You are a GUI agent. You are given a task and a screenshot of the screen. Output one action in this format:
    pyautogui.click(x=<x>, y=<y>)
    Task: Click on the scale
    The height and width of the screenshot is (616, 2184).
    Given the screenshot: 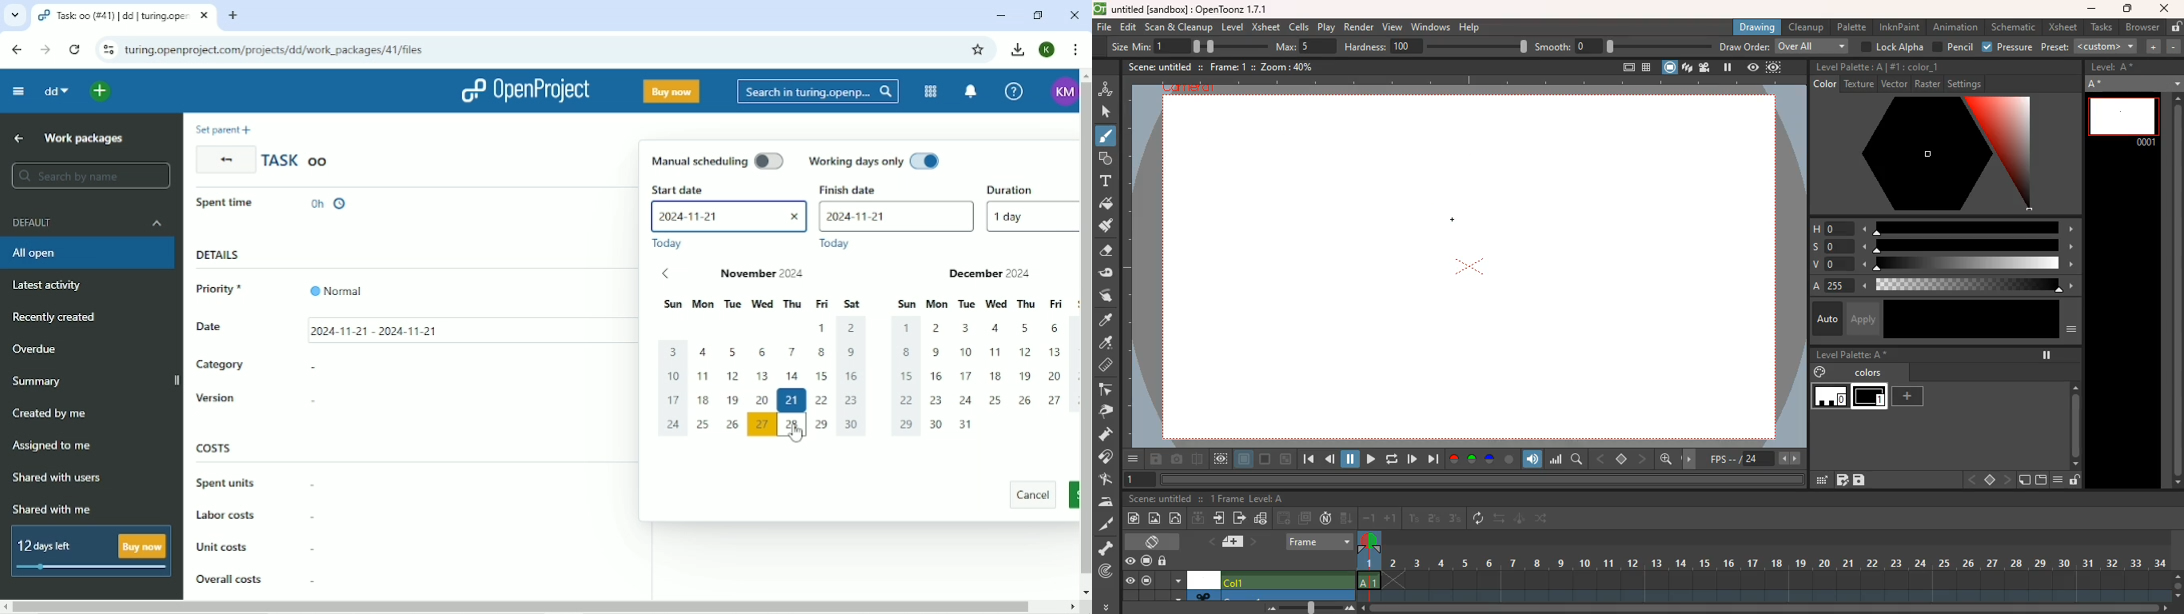 What is the action you would take?
    pyautogui.click(x=1974, y=285)
    